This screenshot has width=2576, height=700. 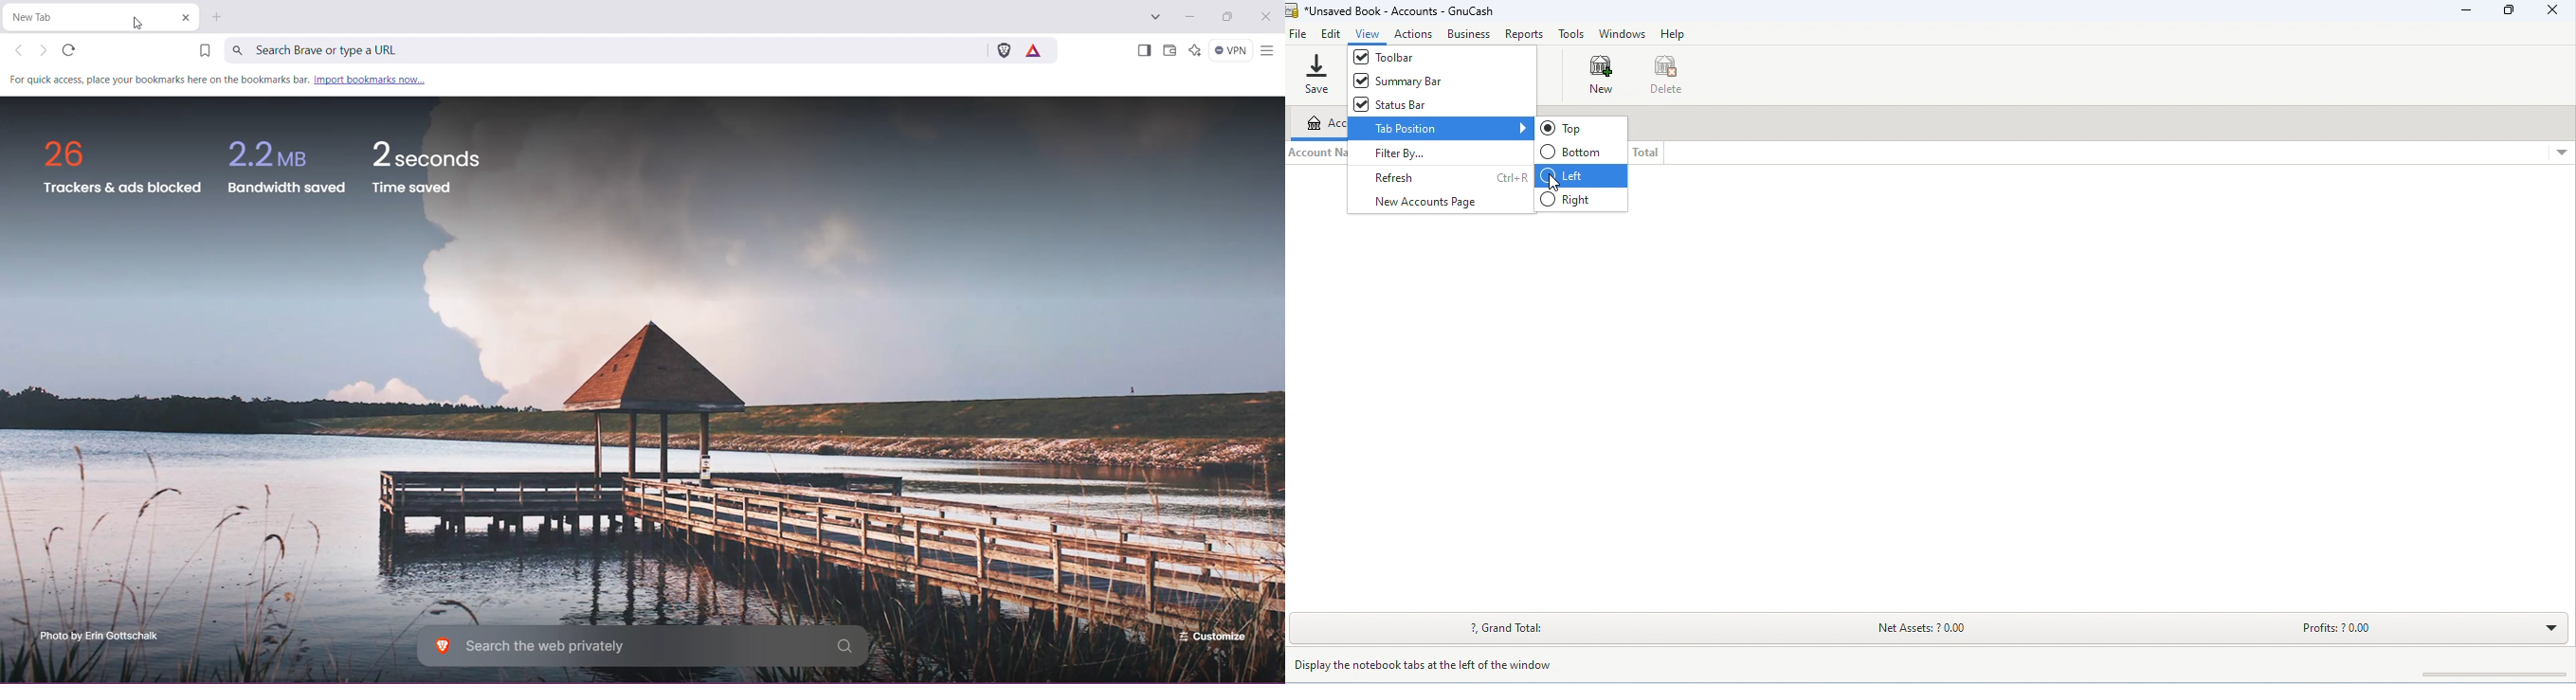 What do you see at coordinates (2549, 626) in the screenshot?
I see `drop down` at bounding box center [2549, 626].